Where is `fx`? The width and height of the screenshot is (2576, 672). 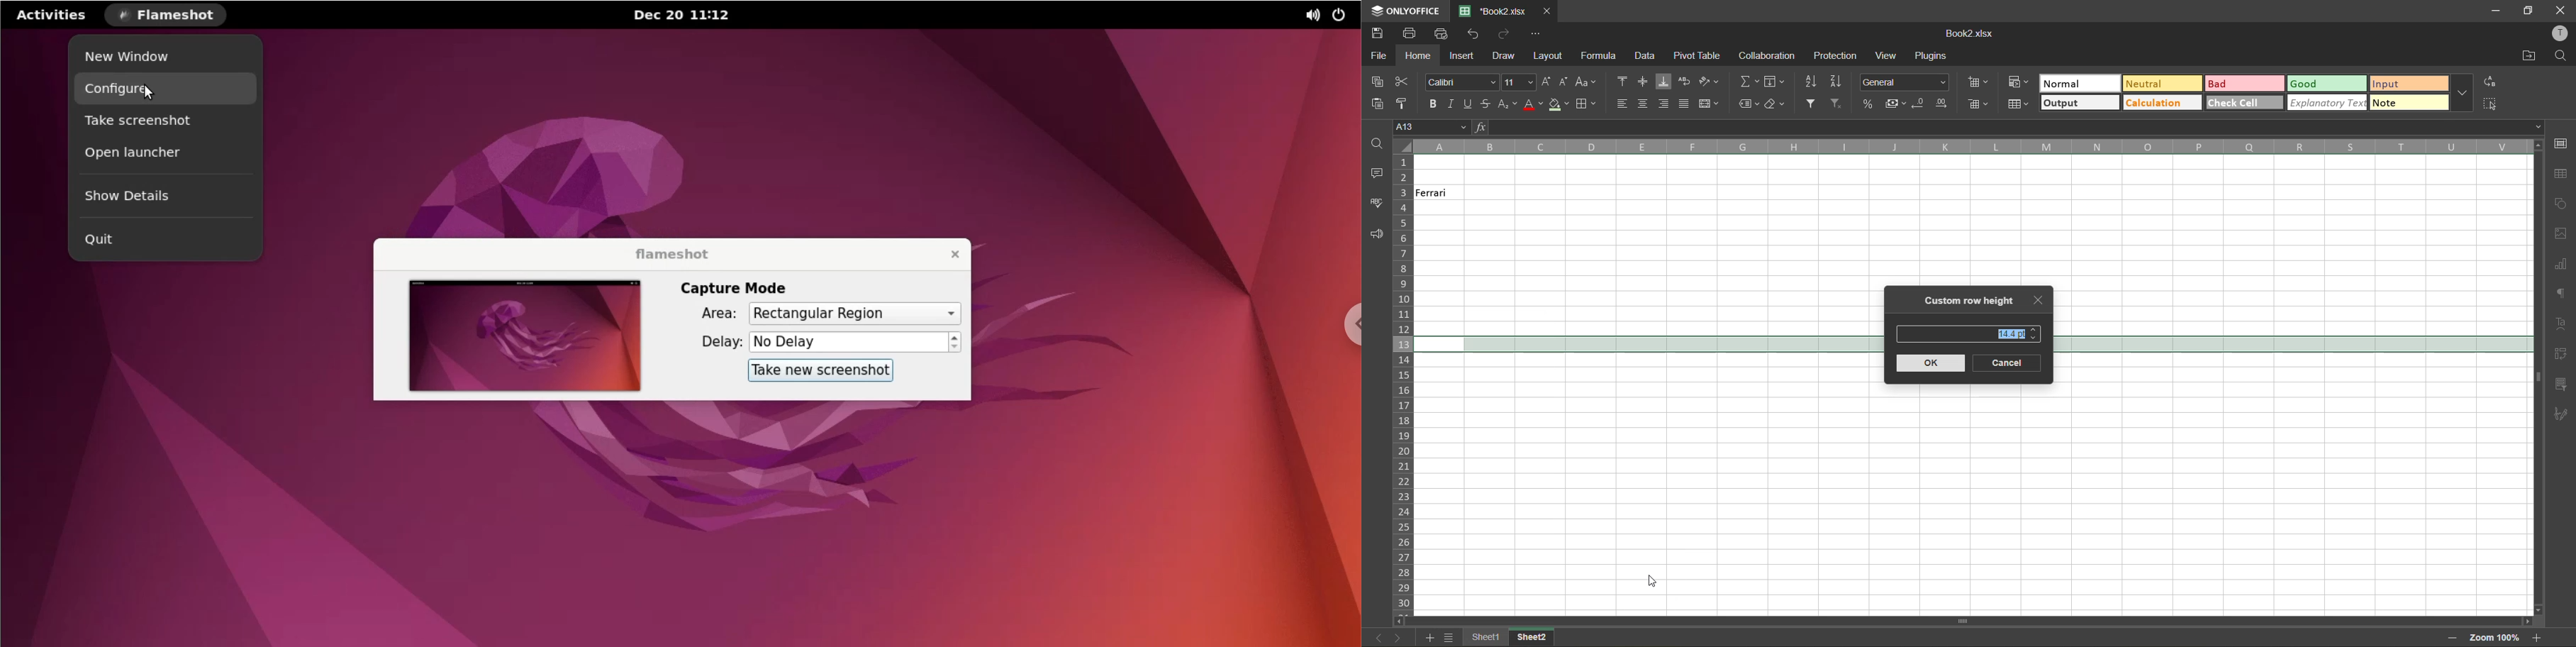
fx is located at coordinates (1482, 127).